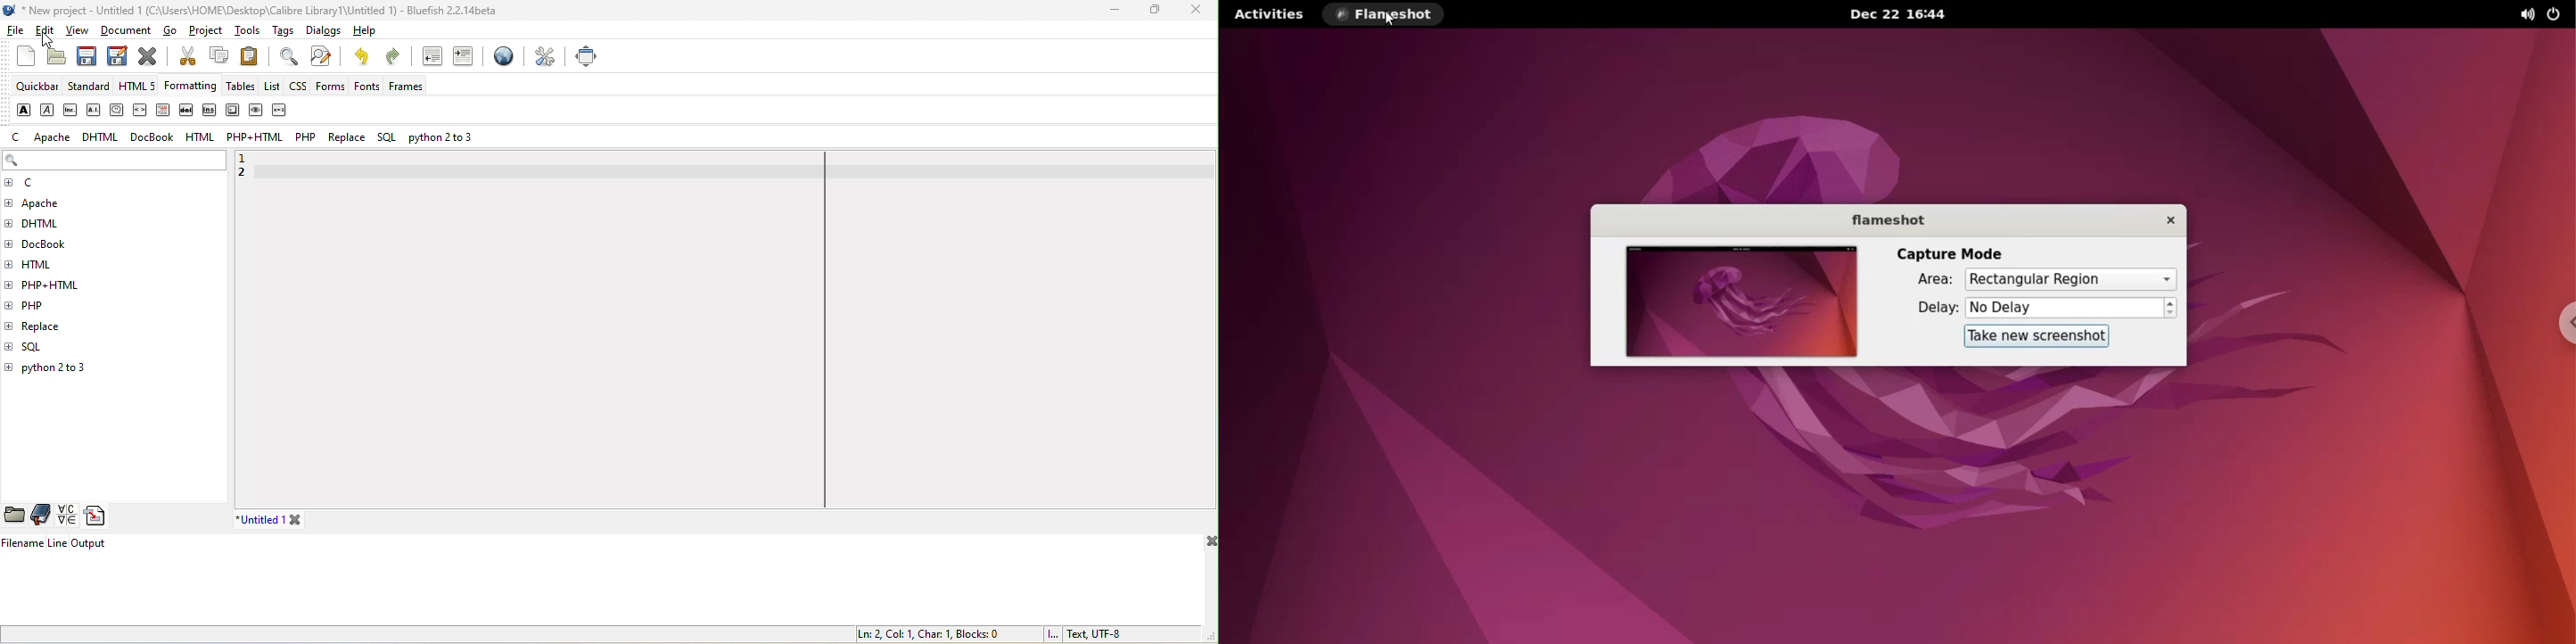  I want to click on dhtml, so click(103, 136).